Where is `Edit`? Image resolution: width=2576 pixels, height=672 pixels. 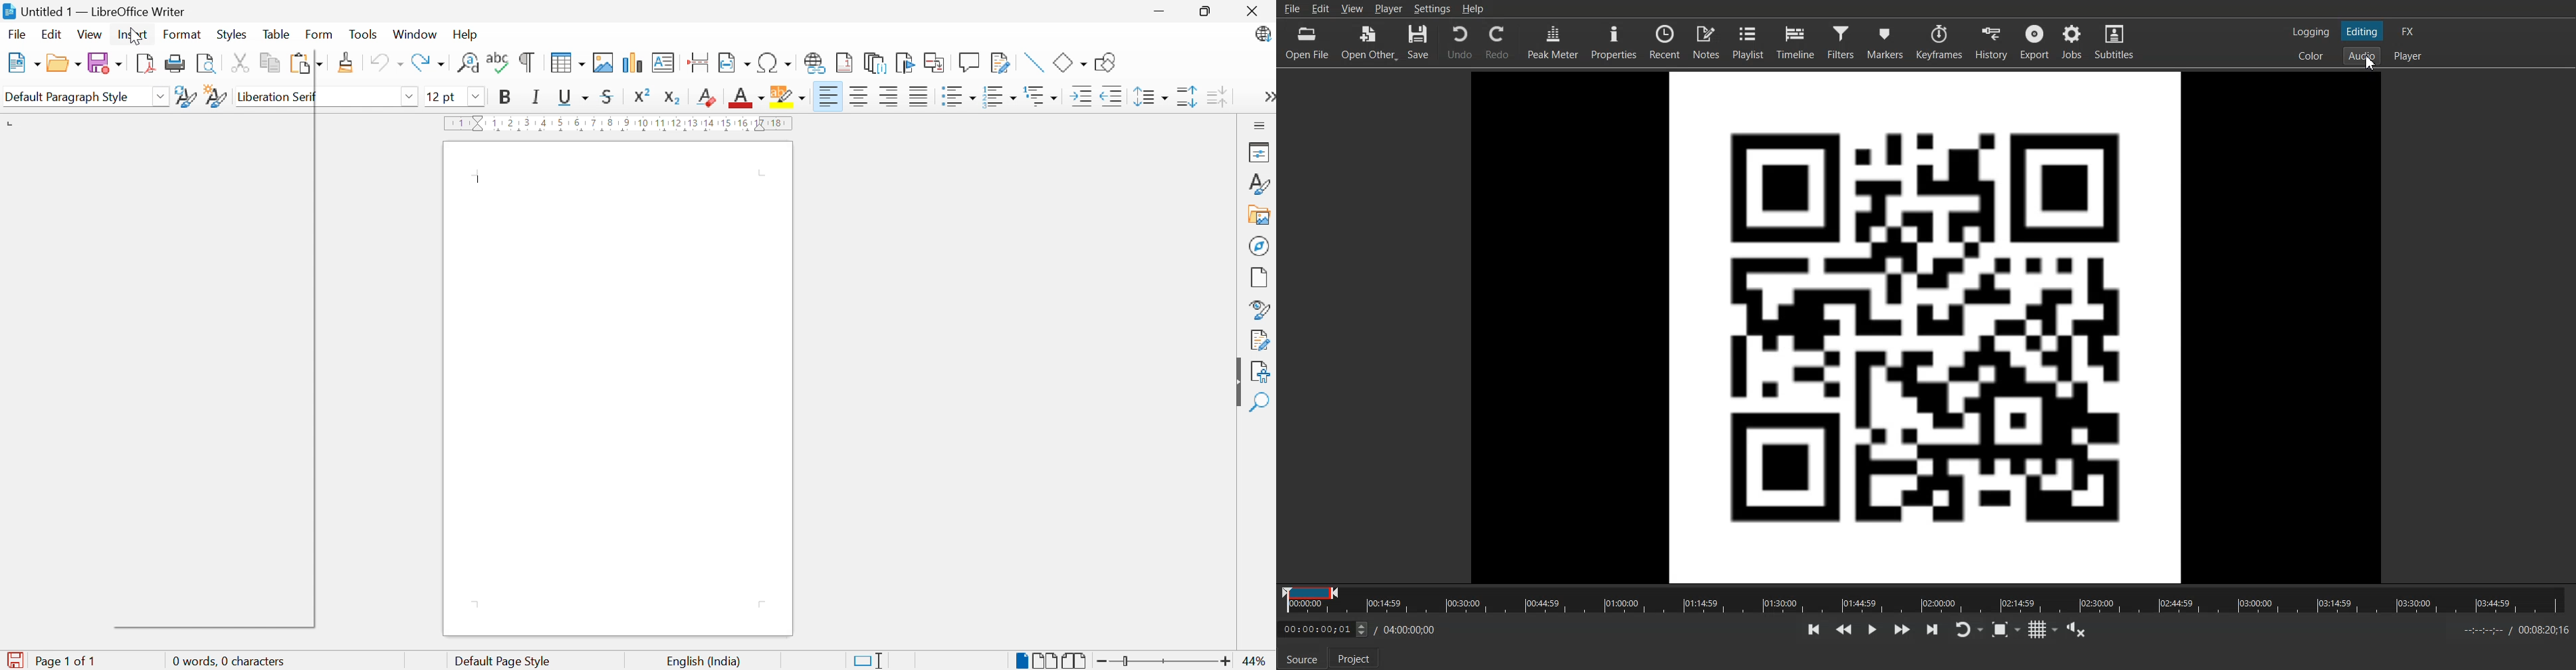 Edit is located at coordinates (1321, 8).